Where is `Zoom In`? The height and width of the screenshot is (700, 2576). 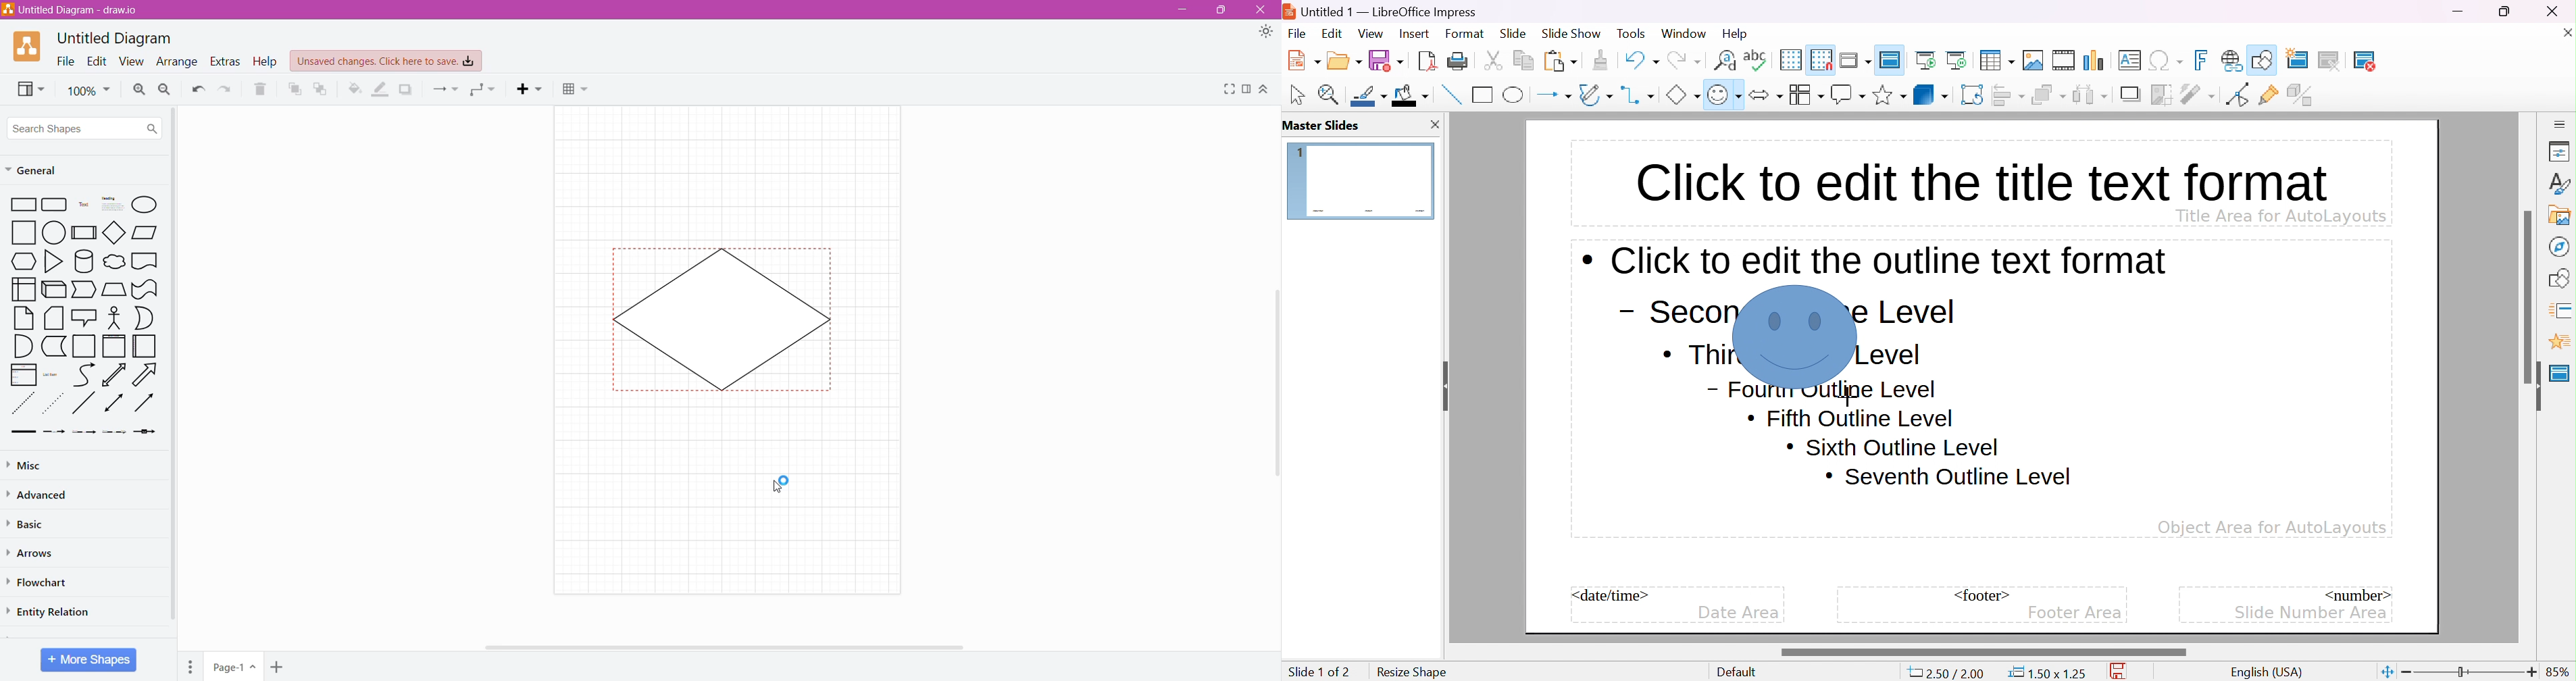 Zoom In is located at coordinates (138, 89).